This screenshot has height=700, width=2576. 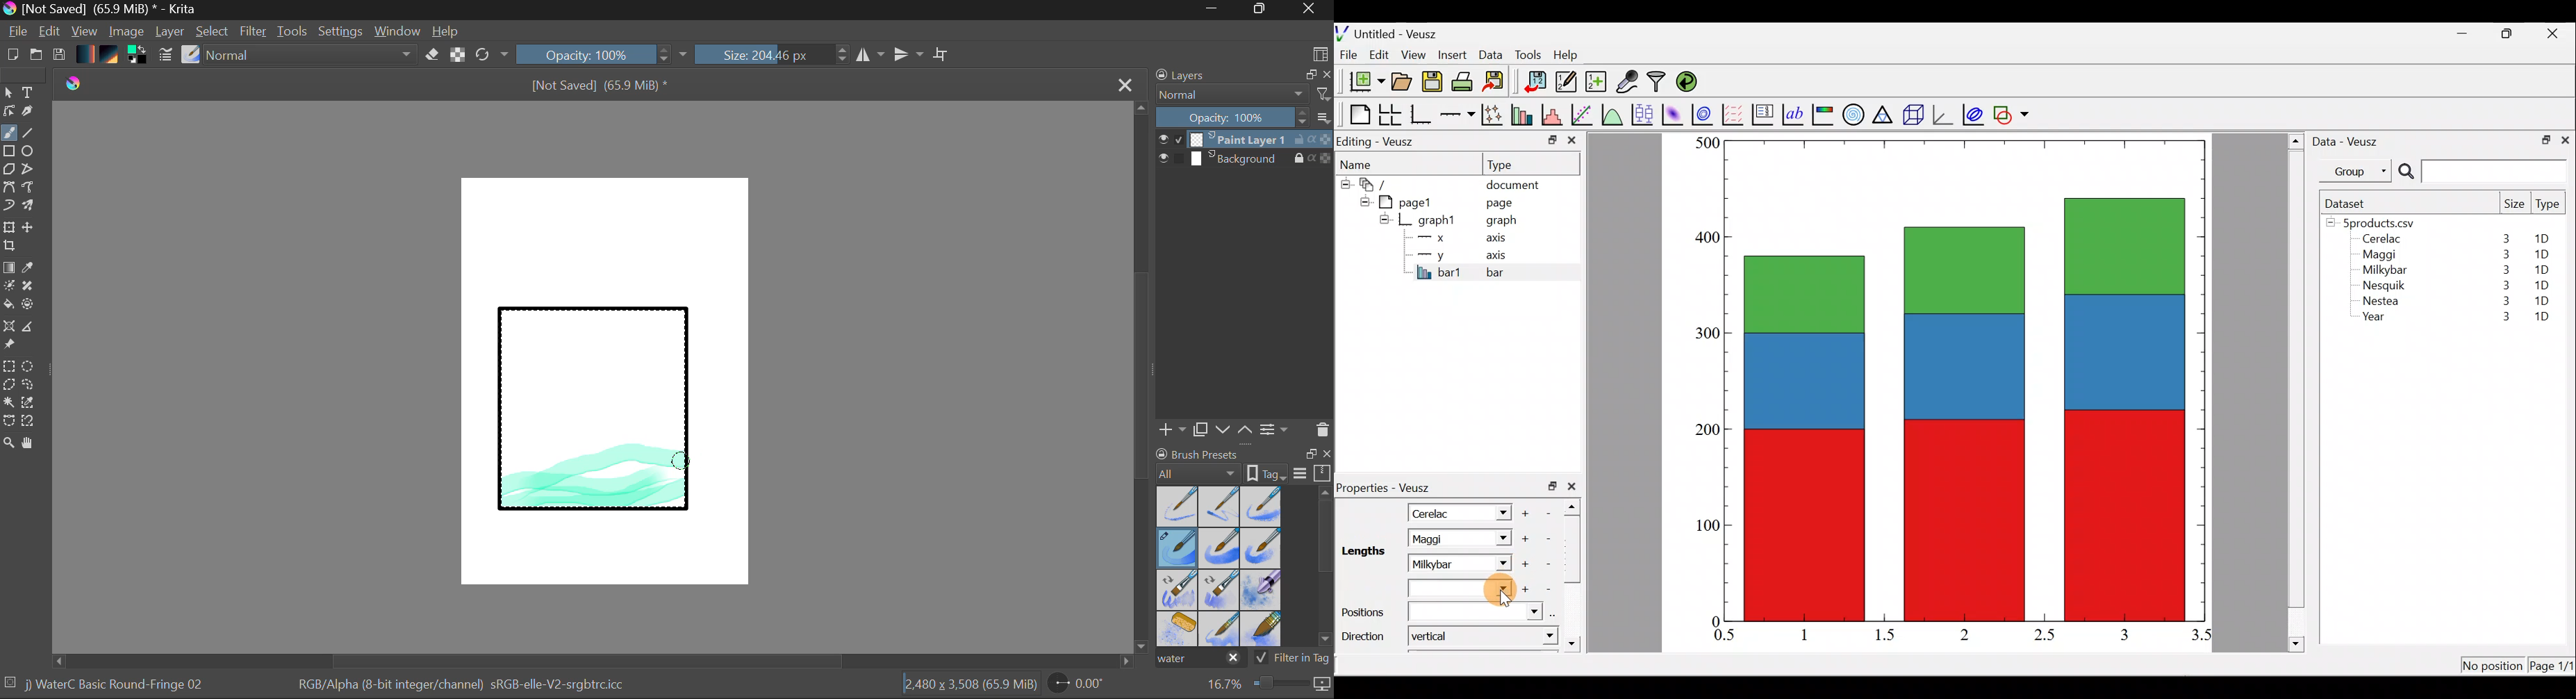 I want to click on Measurements, so click(x=30, y=329).